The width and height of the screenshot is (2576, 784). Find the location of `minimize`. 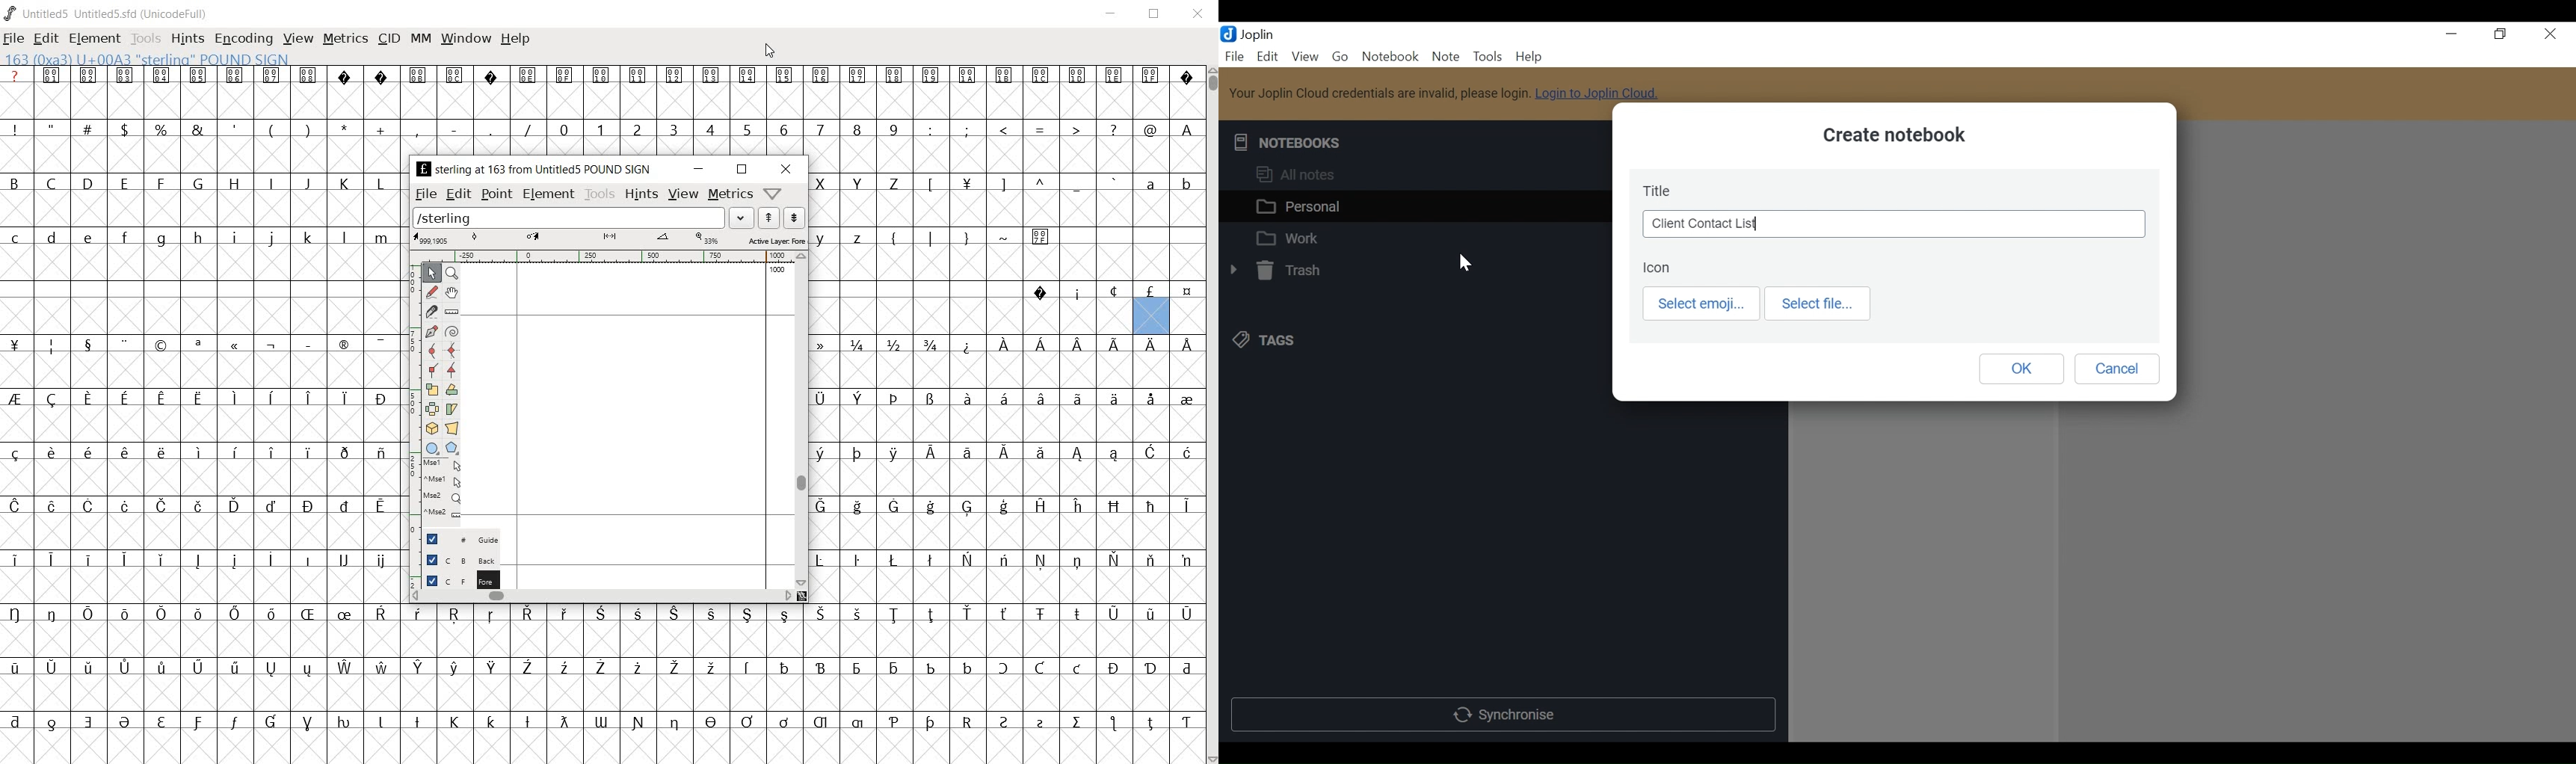

minimize is located at coordinates (1114, 15).